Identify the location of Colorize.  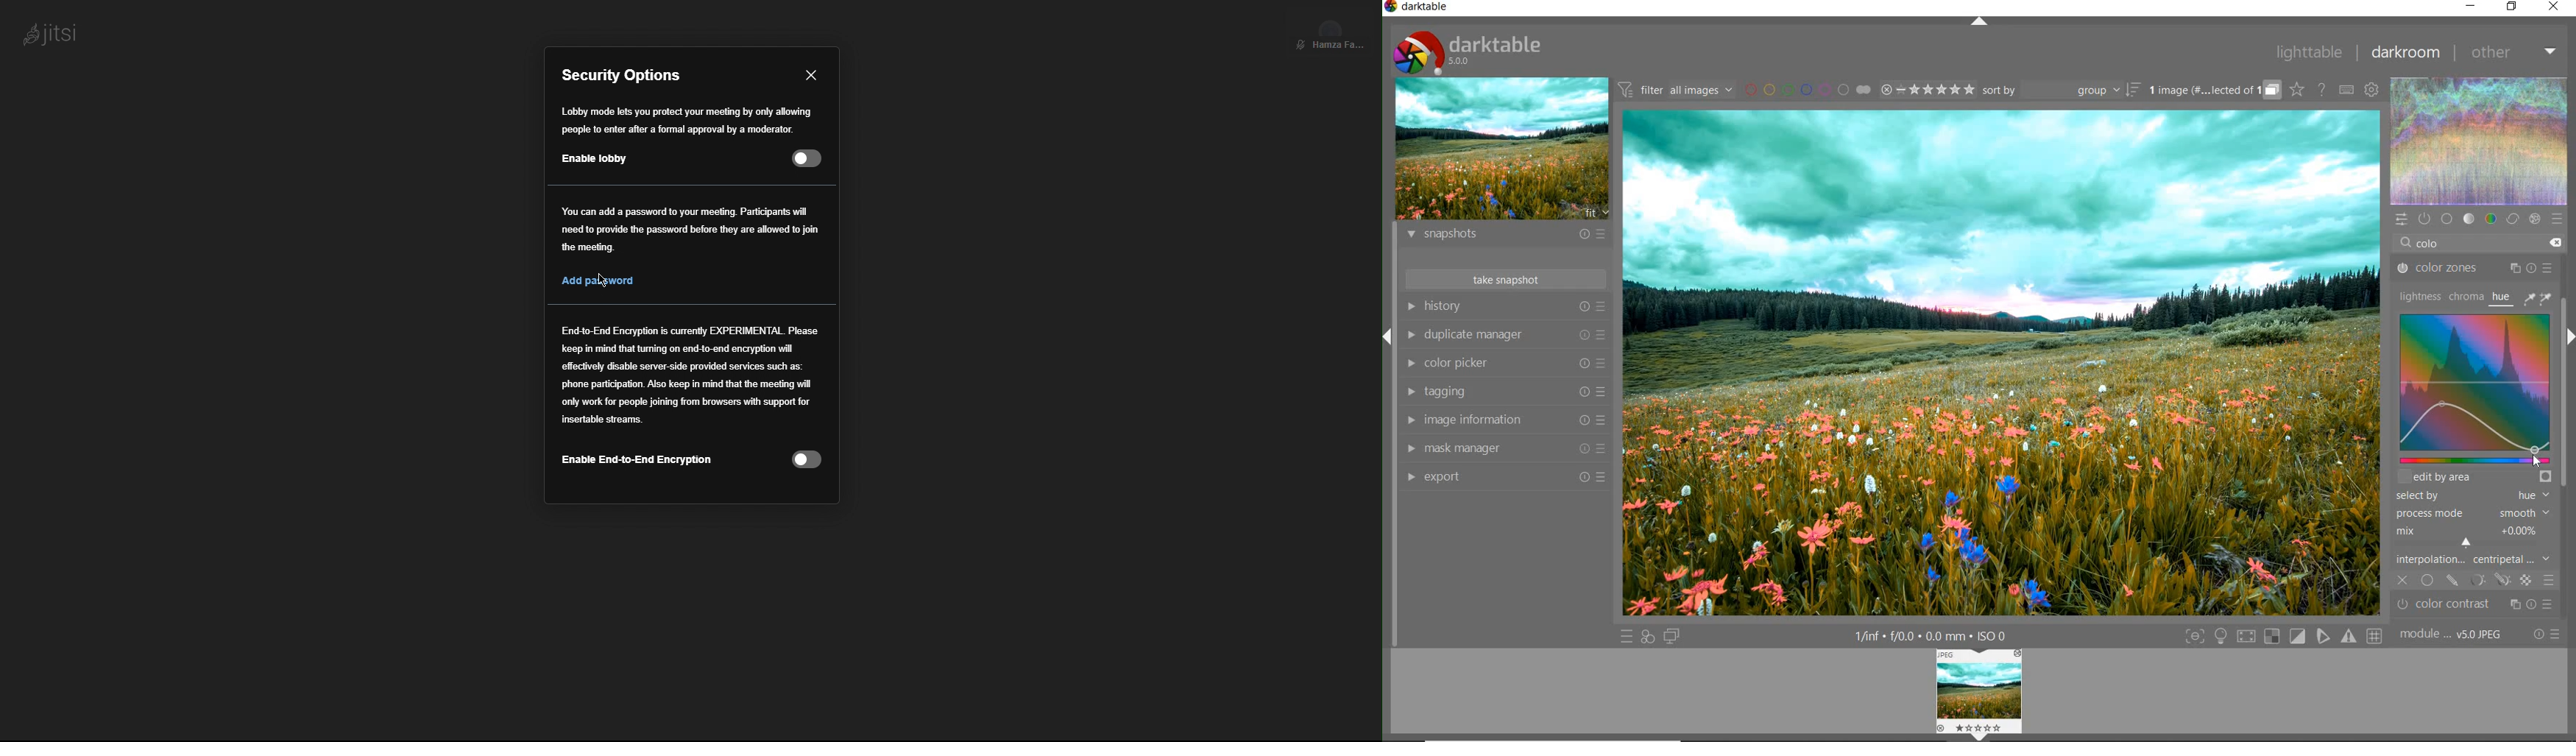
(2482, 381).